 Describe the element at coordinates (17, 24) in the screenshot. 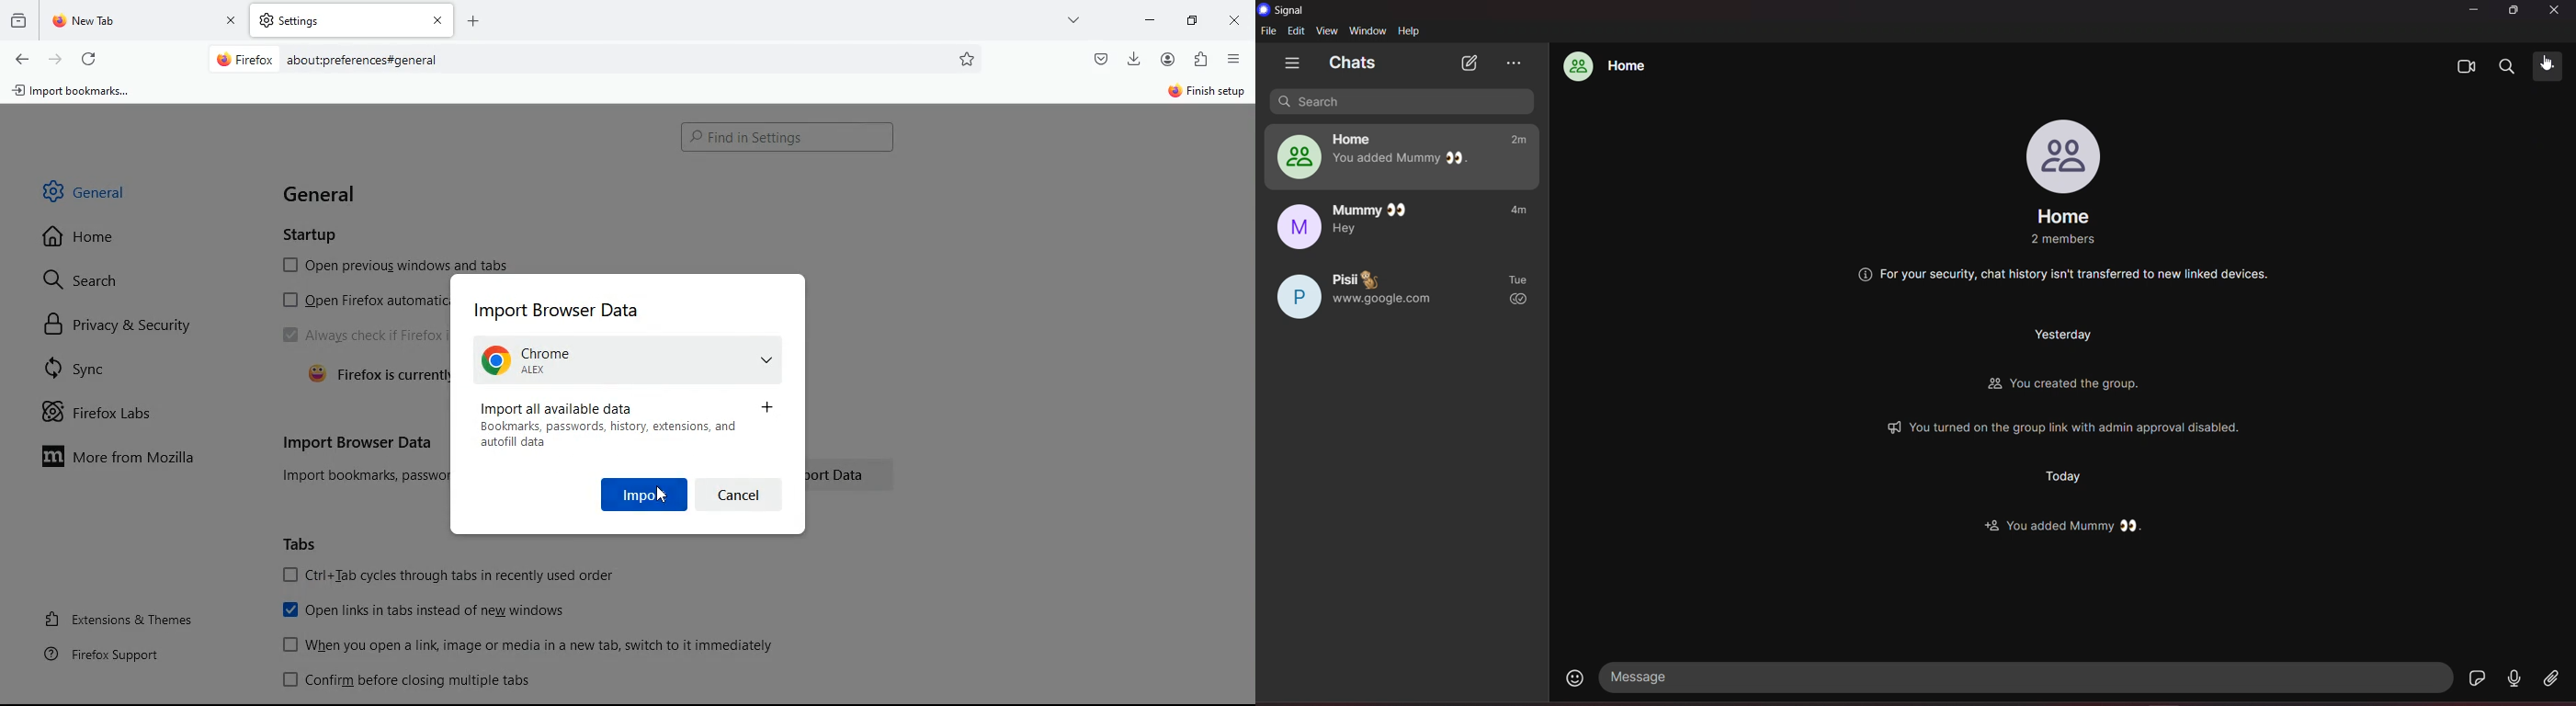

I see `history` at that location.